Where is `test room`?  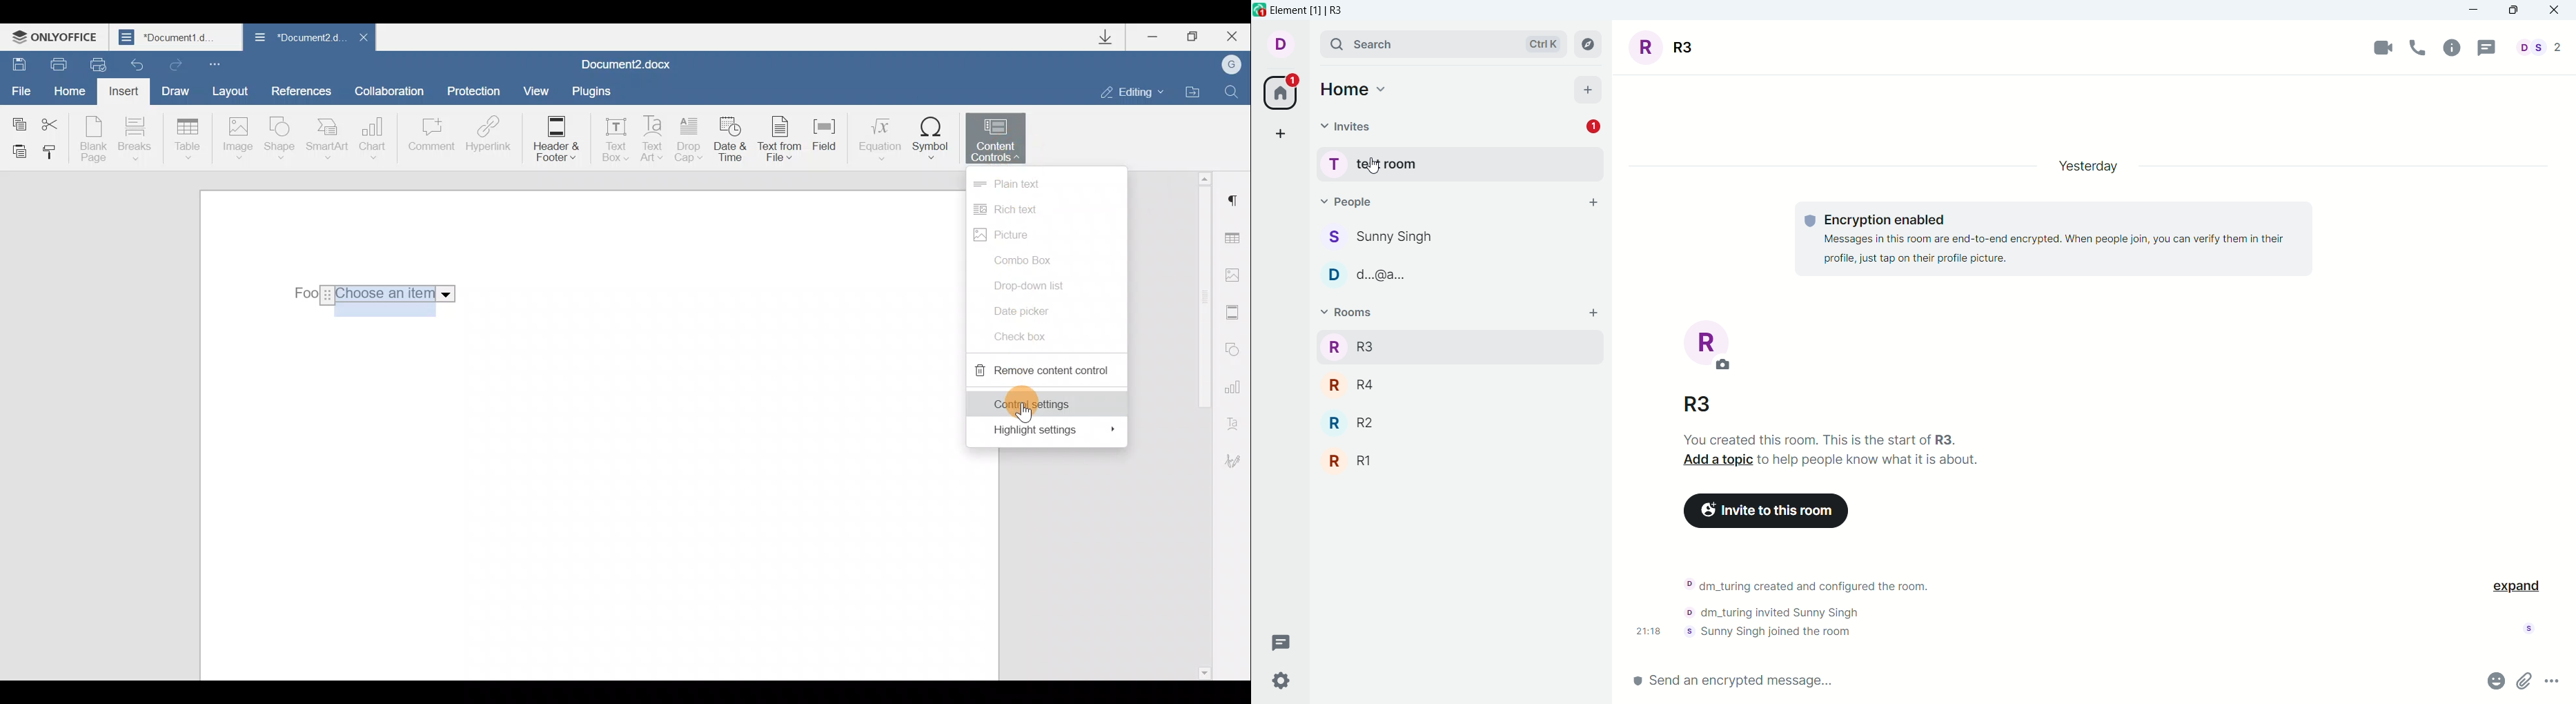 test room is located at coordinates (1456, 163).